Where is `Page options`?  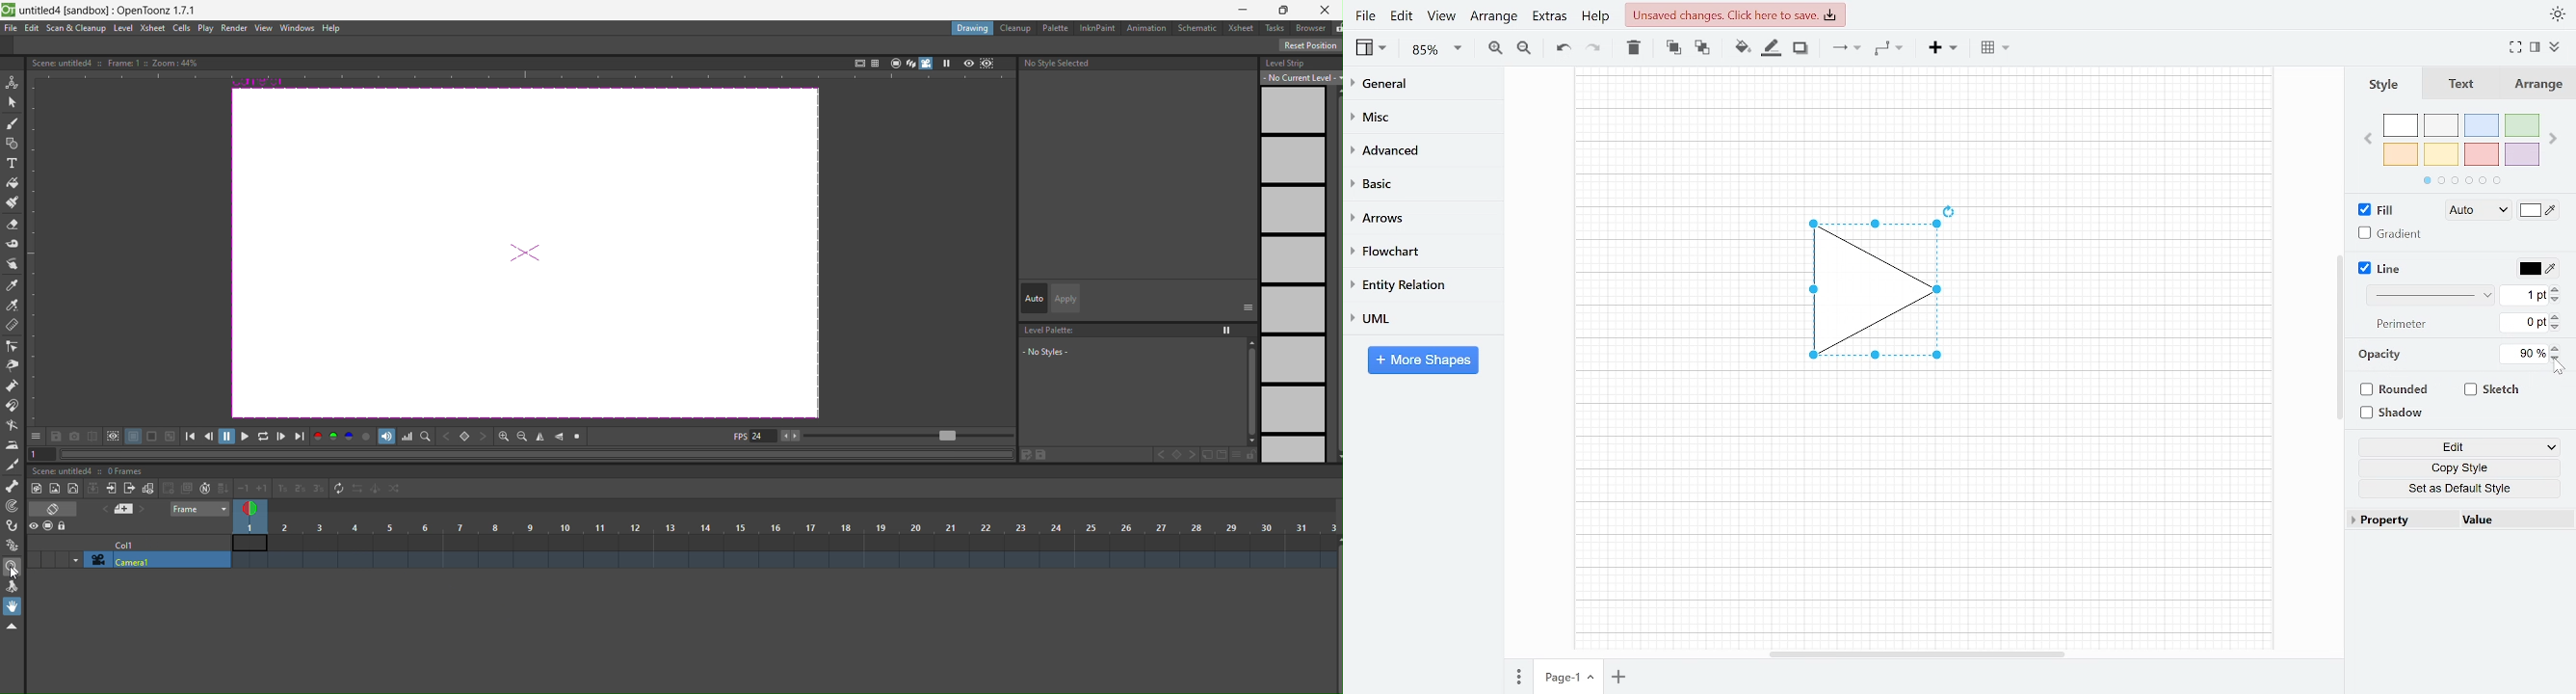 Page options is located at coordinates (1593, 680).